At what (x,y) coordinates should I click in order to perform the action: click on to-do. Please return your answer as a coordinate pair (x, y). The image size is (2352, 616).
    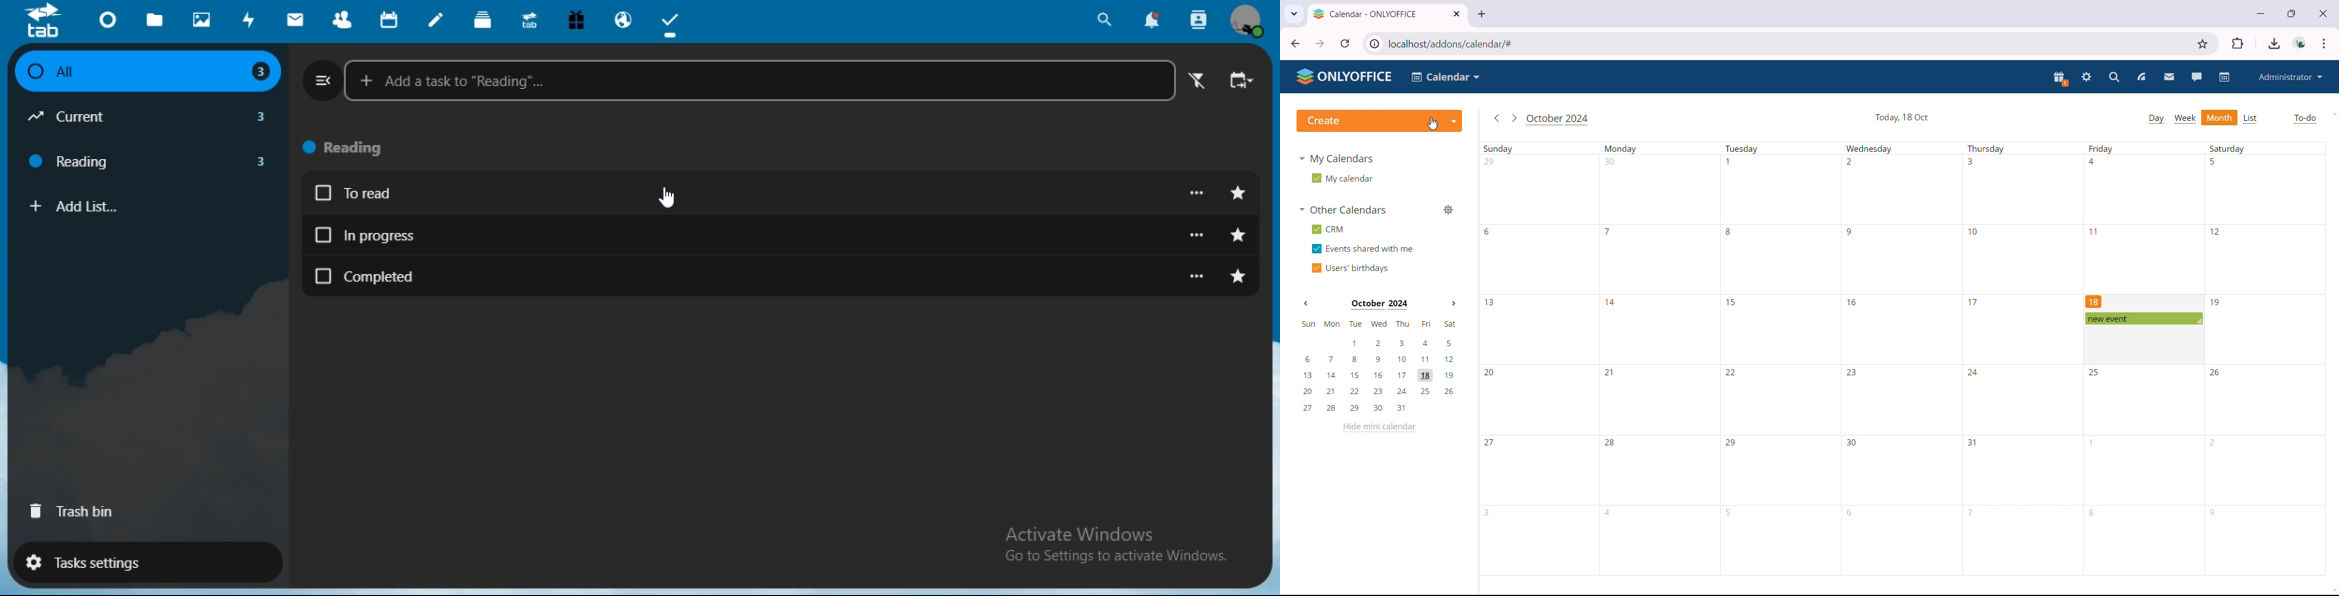
    Looking at the image, I should click on (2305, 119).